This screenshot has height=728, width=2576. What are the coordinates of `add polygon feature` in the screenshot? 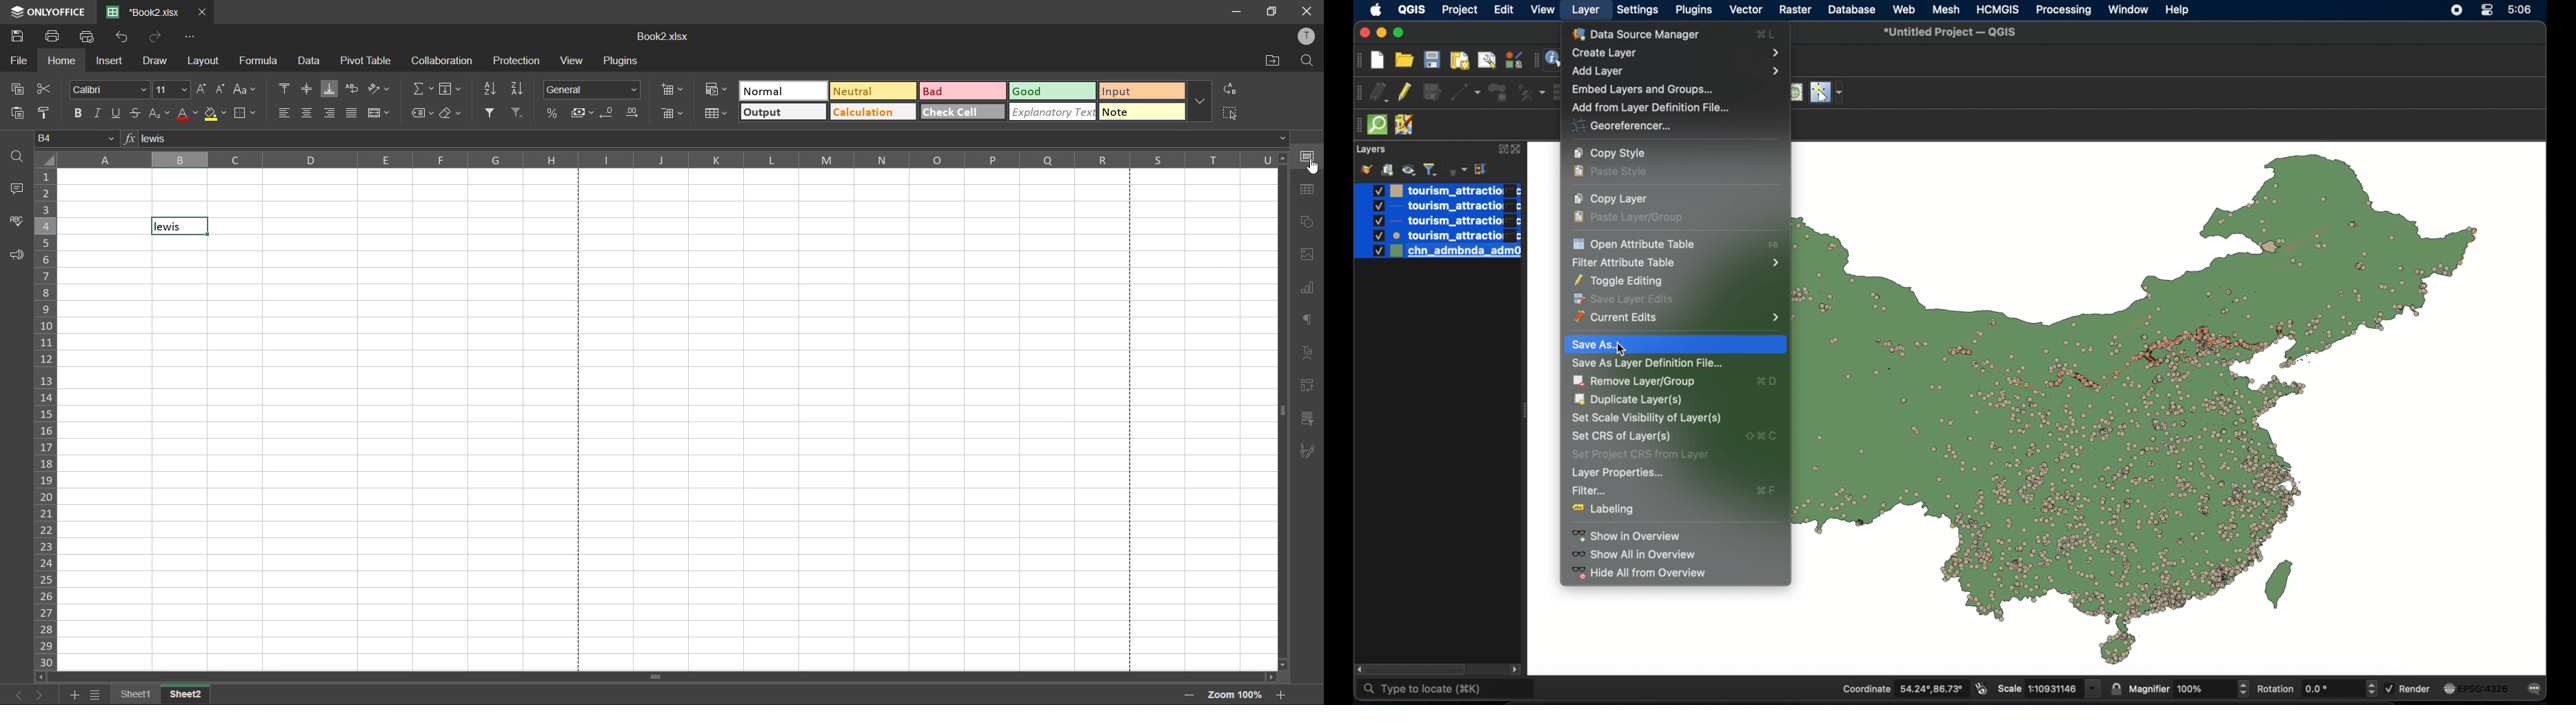 It's located at (1500, 93).